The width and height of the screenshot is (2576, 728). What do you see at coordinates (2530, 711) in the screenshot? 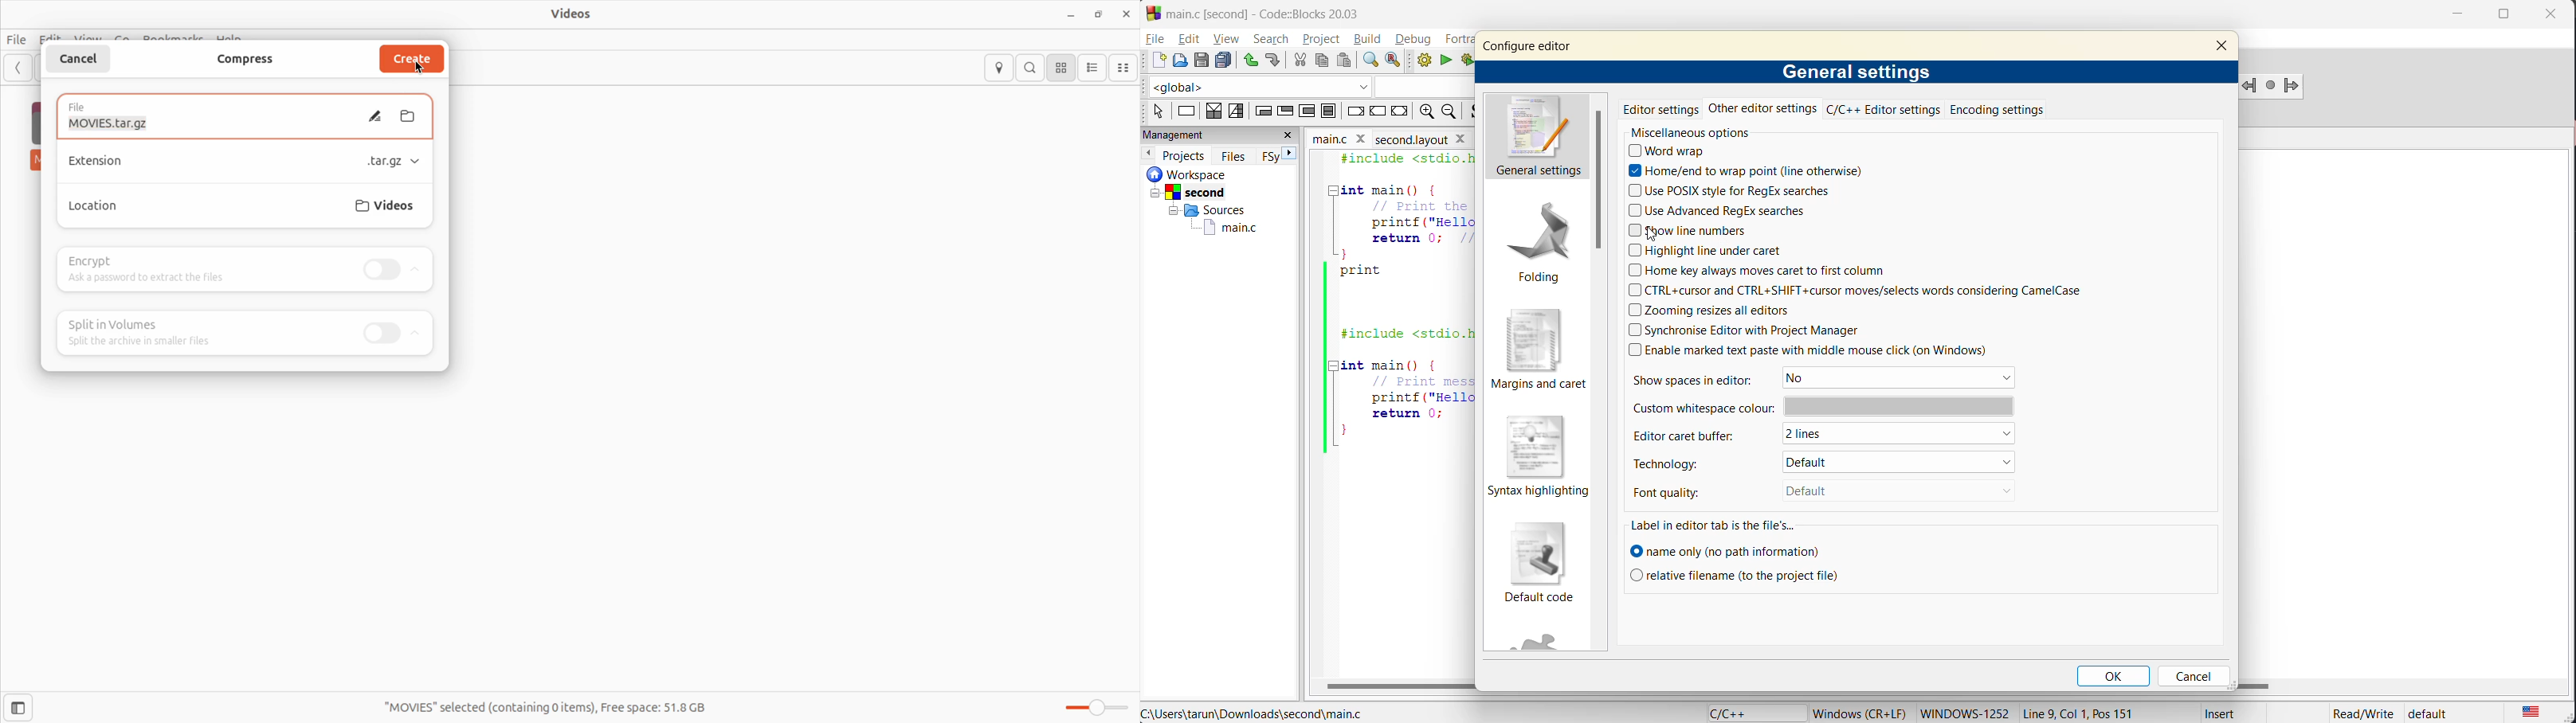
I see `text language` at bounding box center [2530, 711].